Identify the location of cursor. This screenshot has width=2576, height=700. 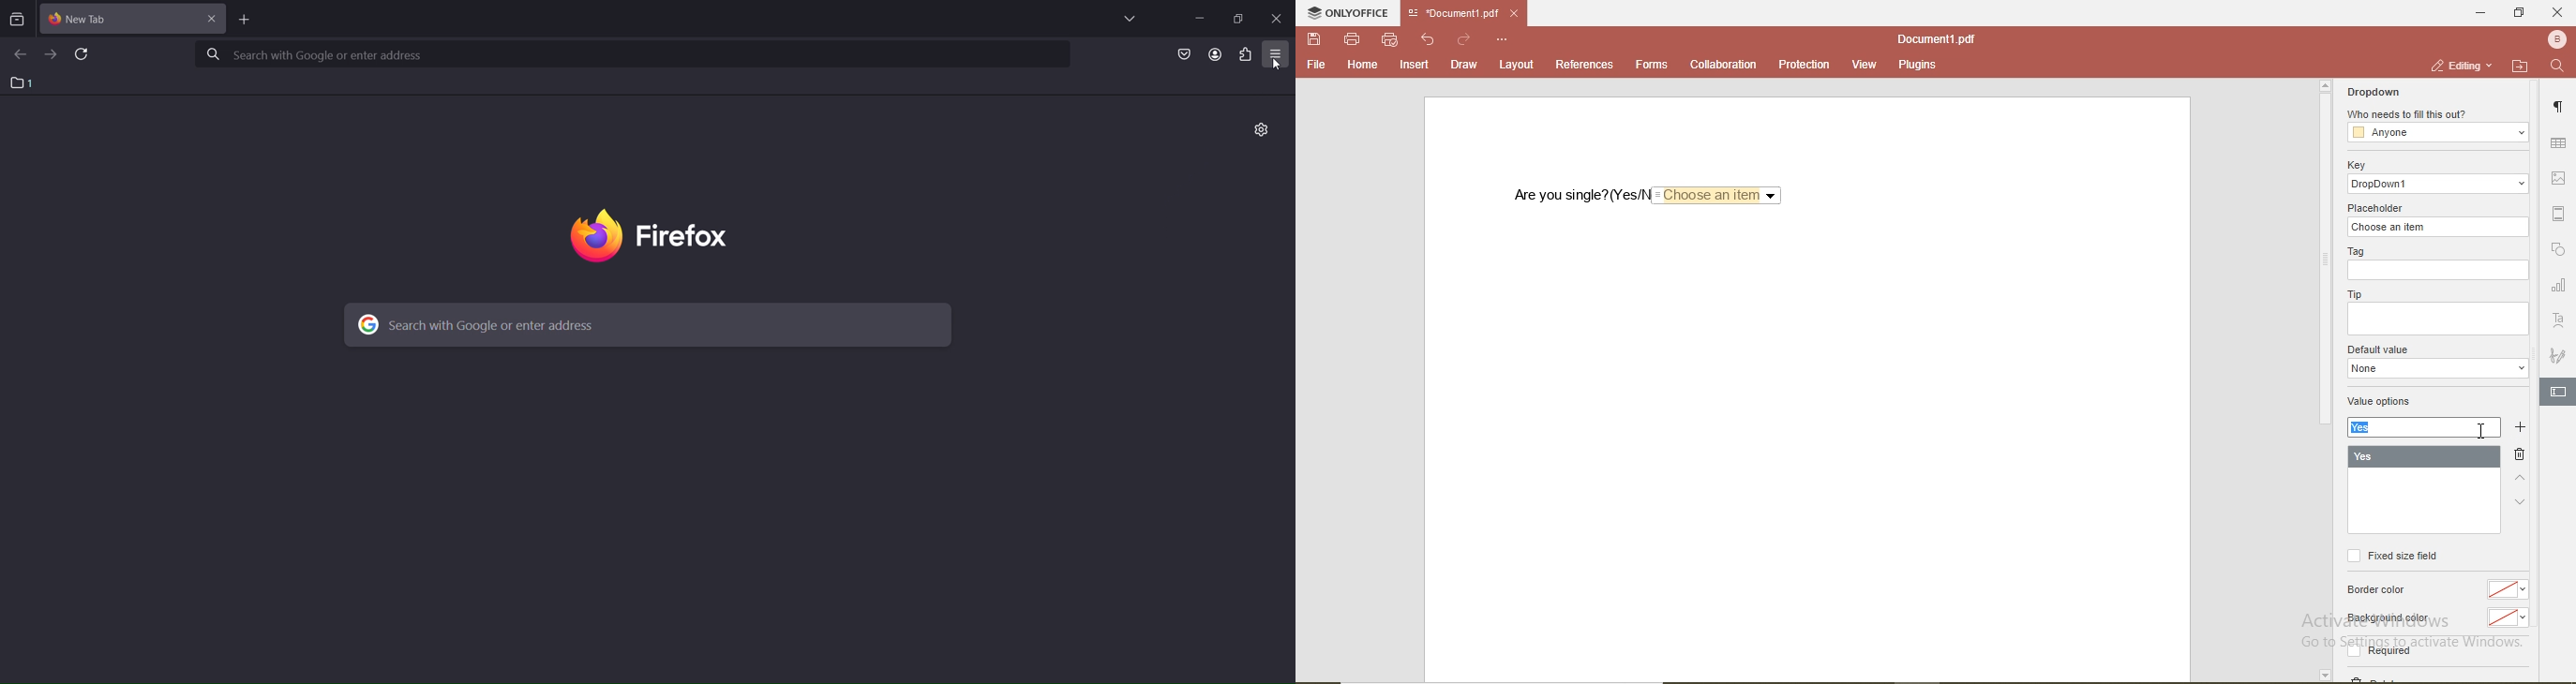
(1276, 69).